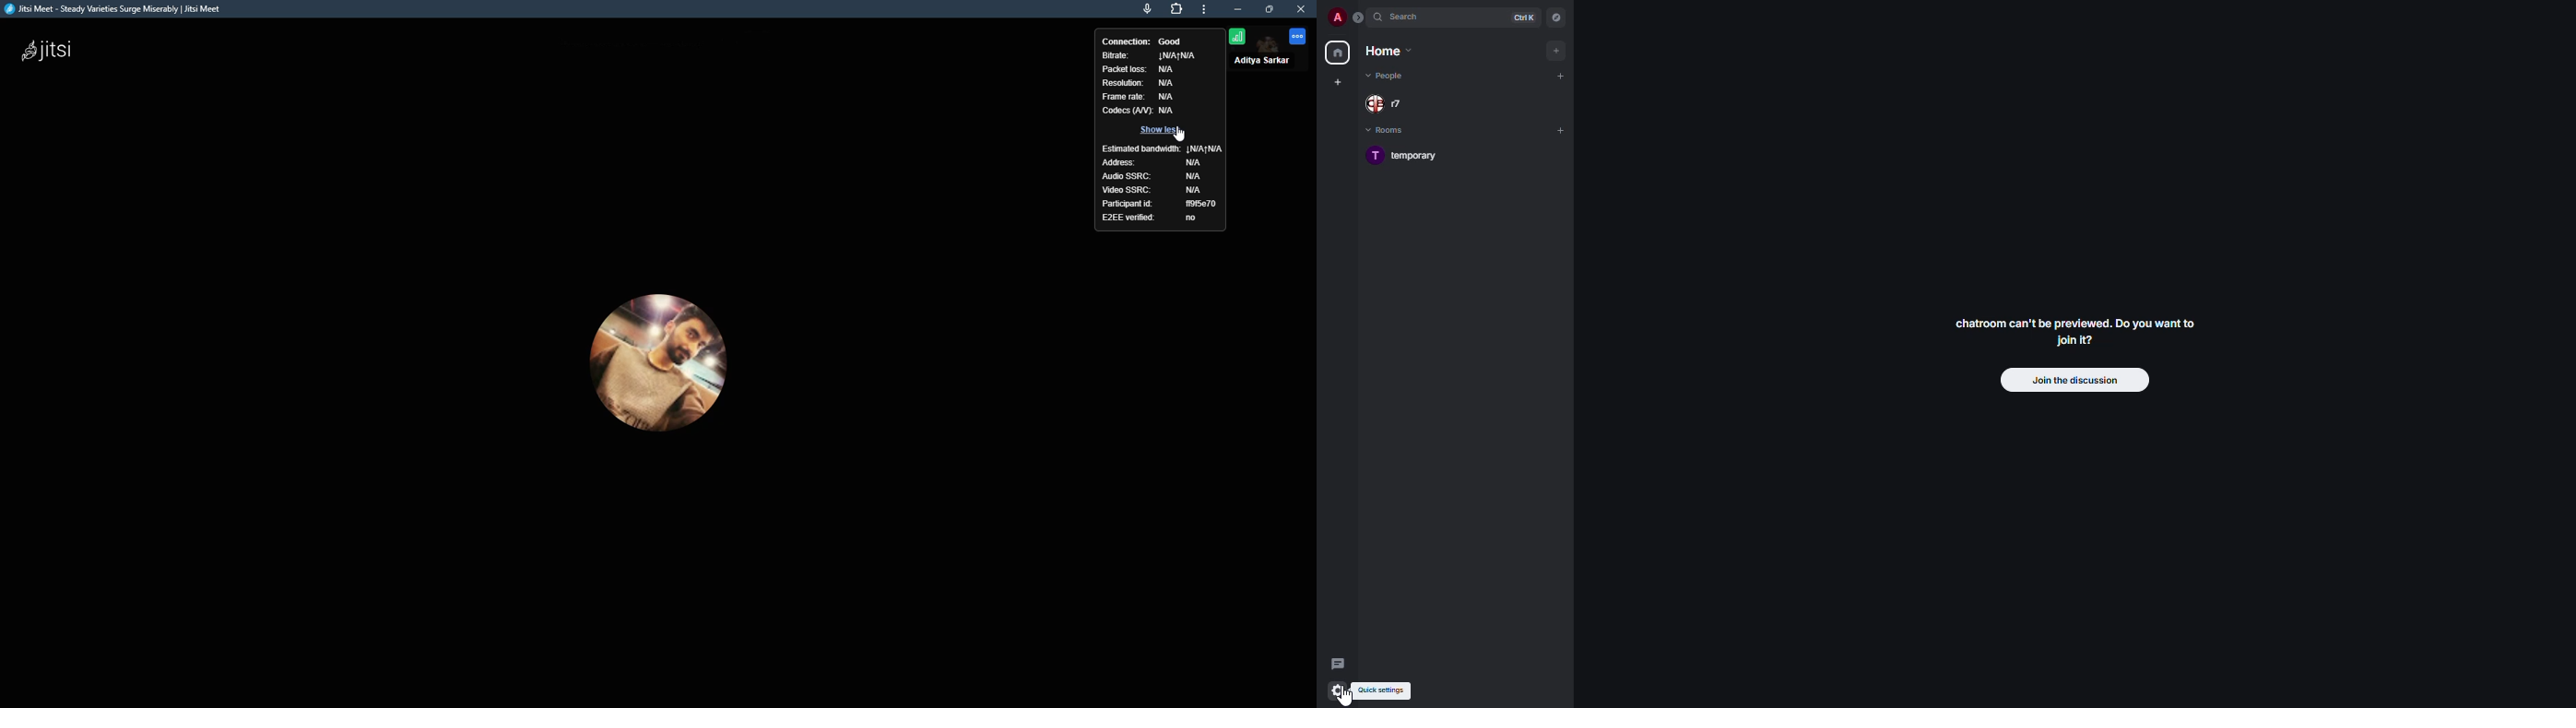 The height and width of the screenshot is (728, 2576). I want to click on expand, so click(1359, 17).